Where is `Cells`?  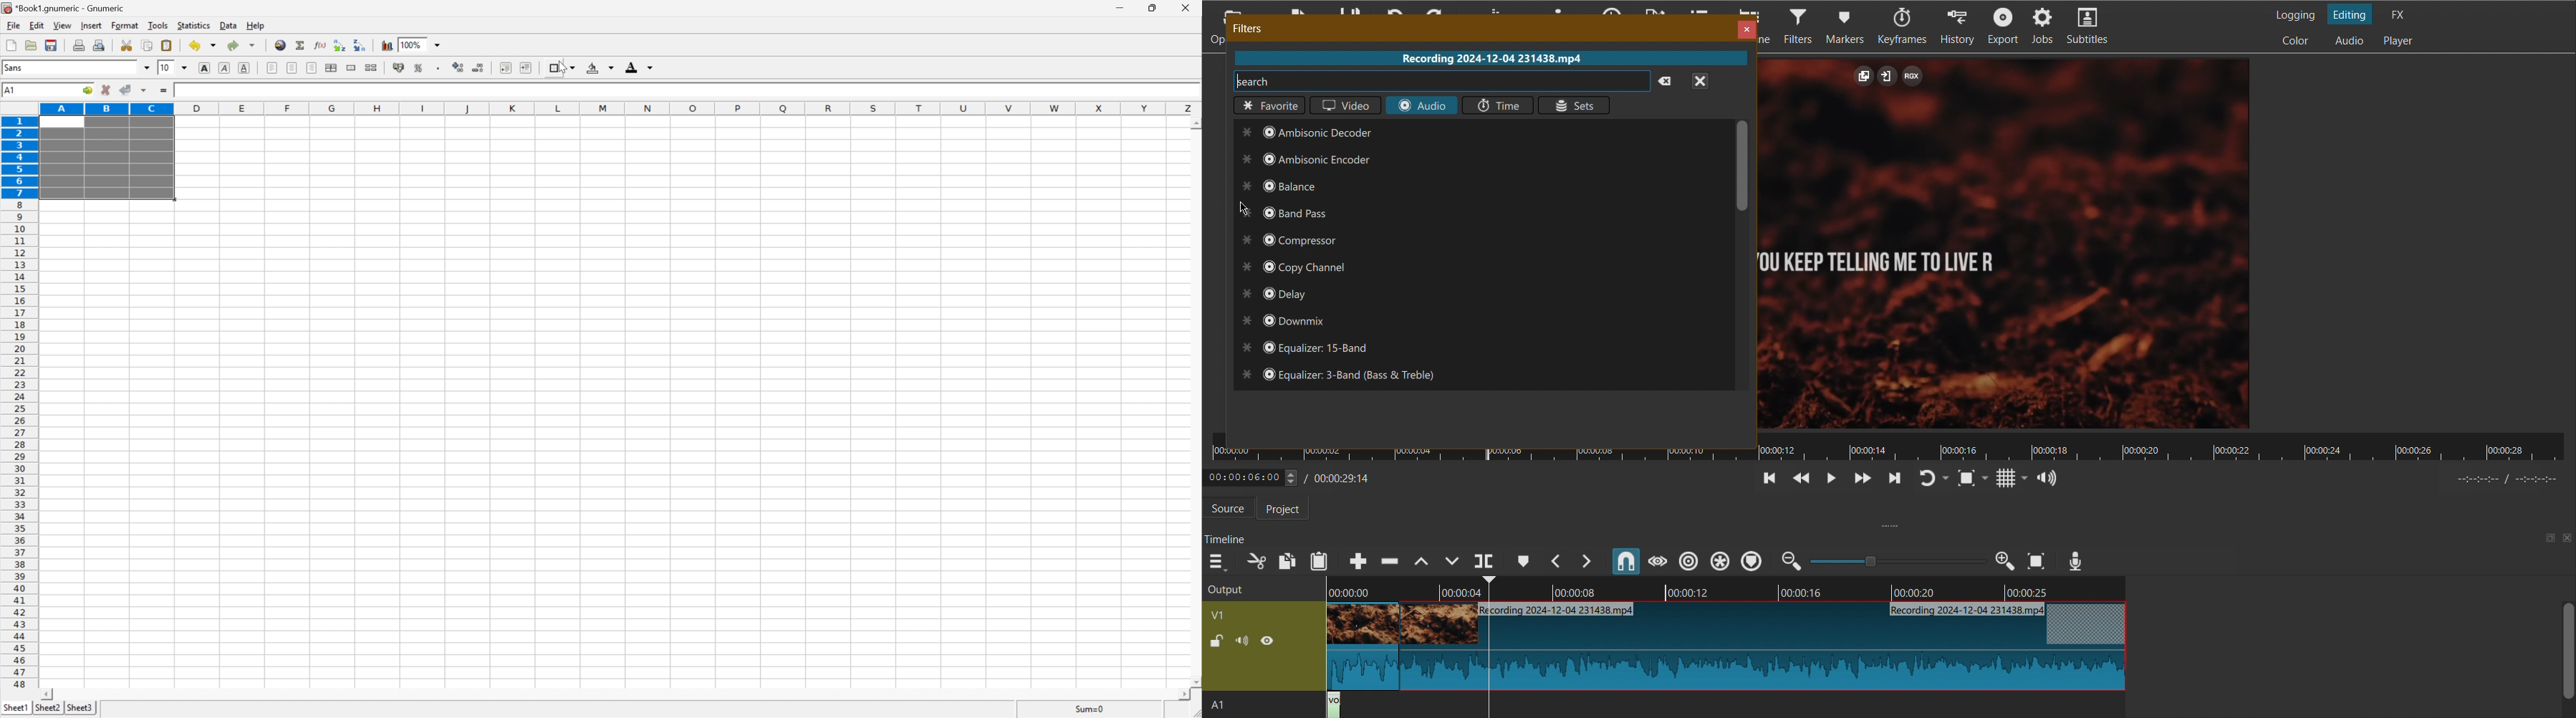
Cells is located at coordinates (677, 409).